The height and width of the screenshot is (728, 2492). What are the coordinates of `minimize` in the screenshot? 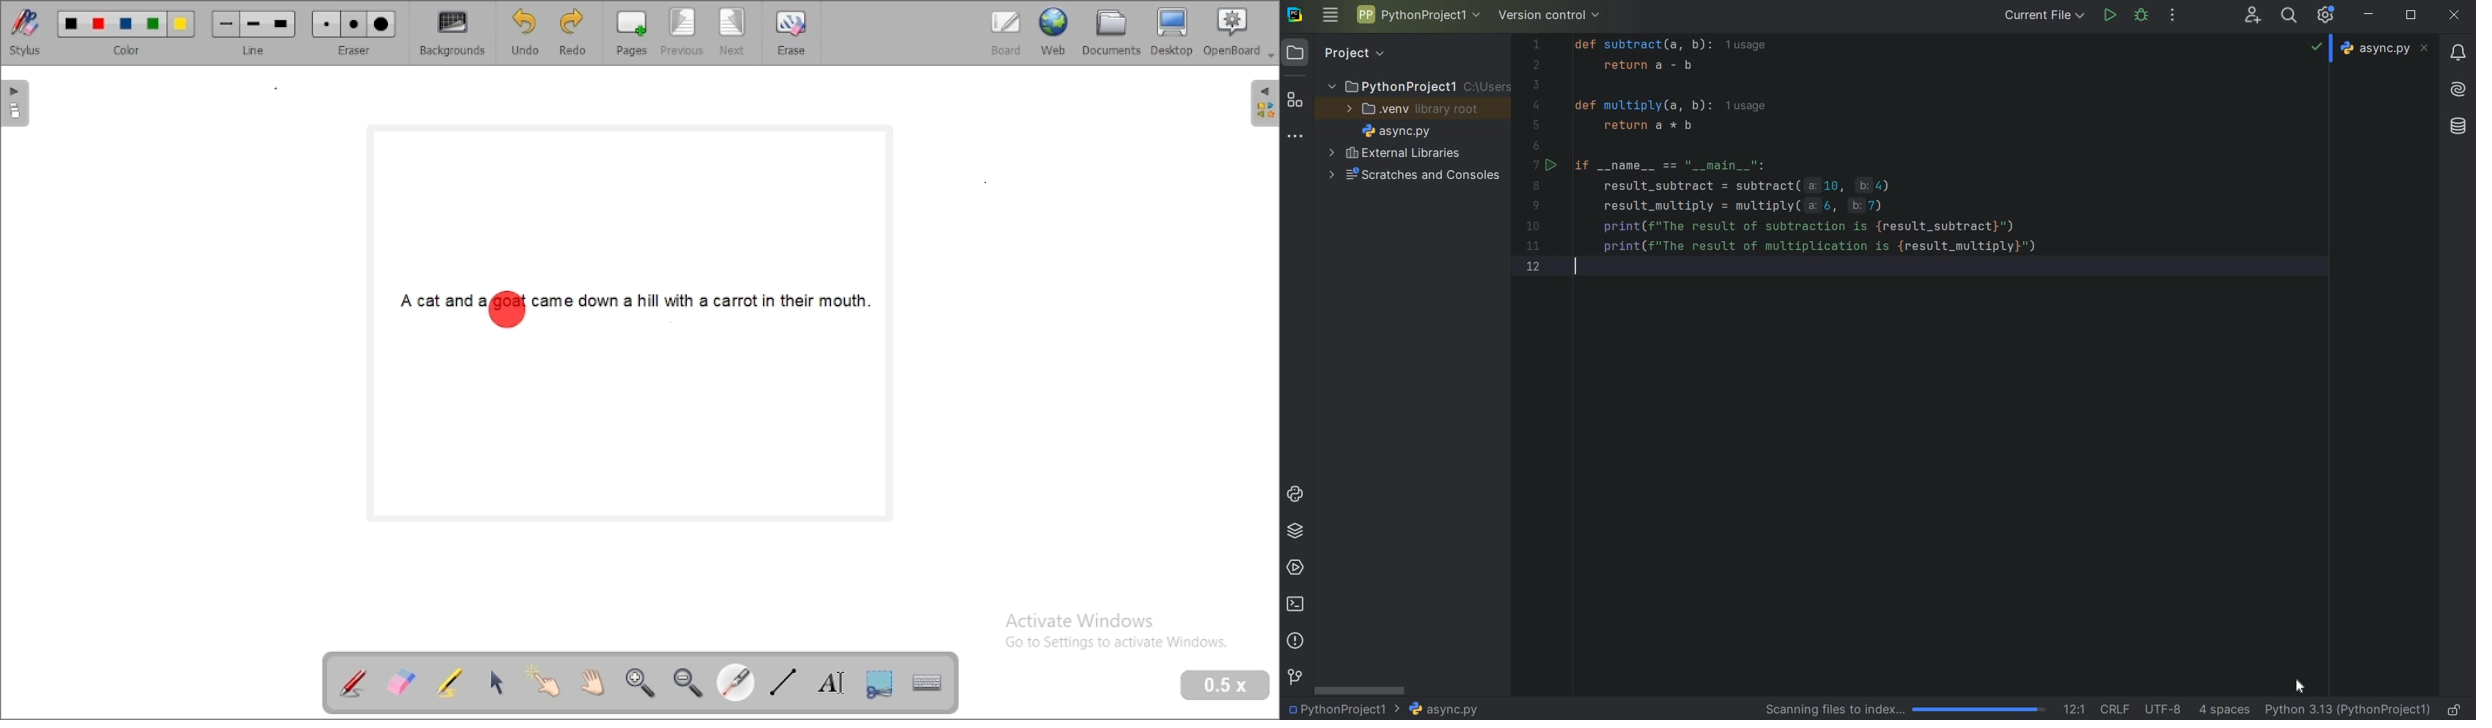 It's located at (2370, 15).